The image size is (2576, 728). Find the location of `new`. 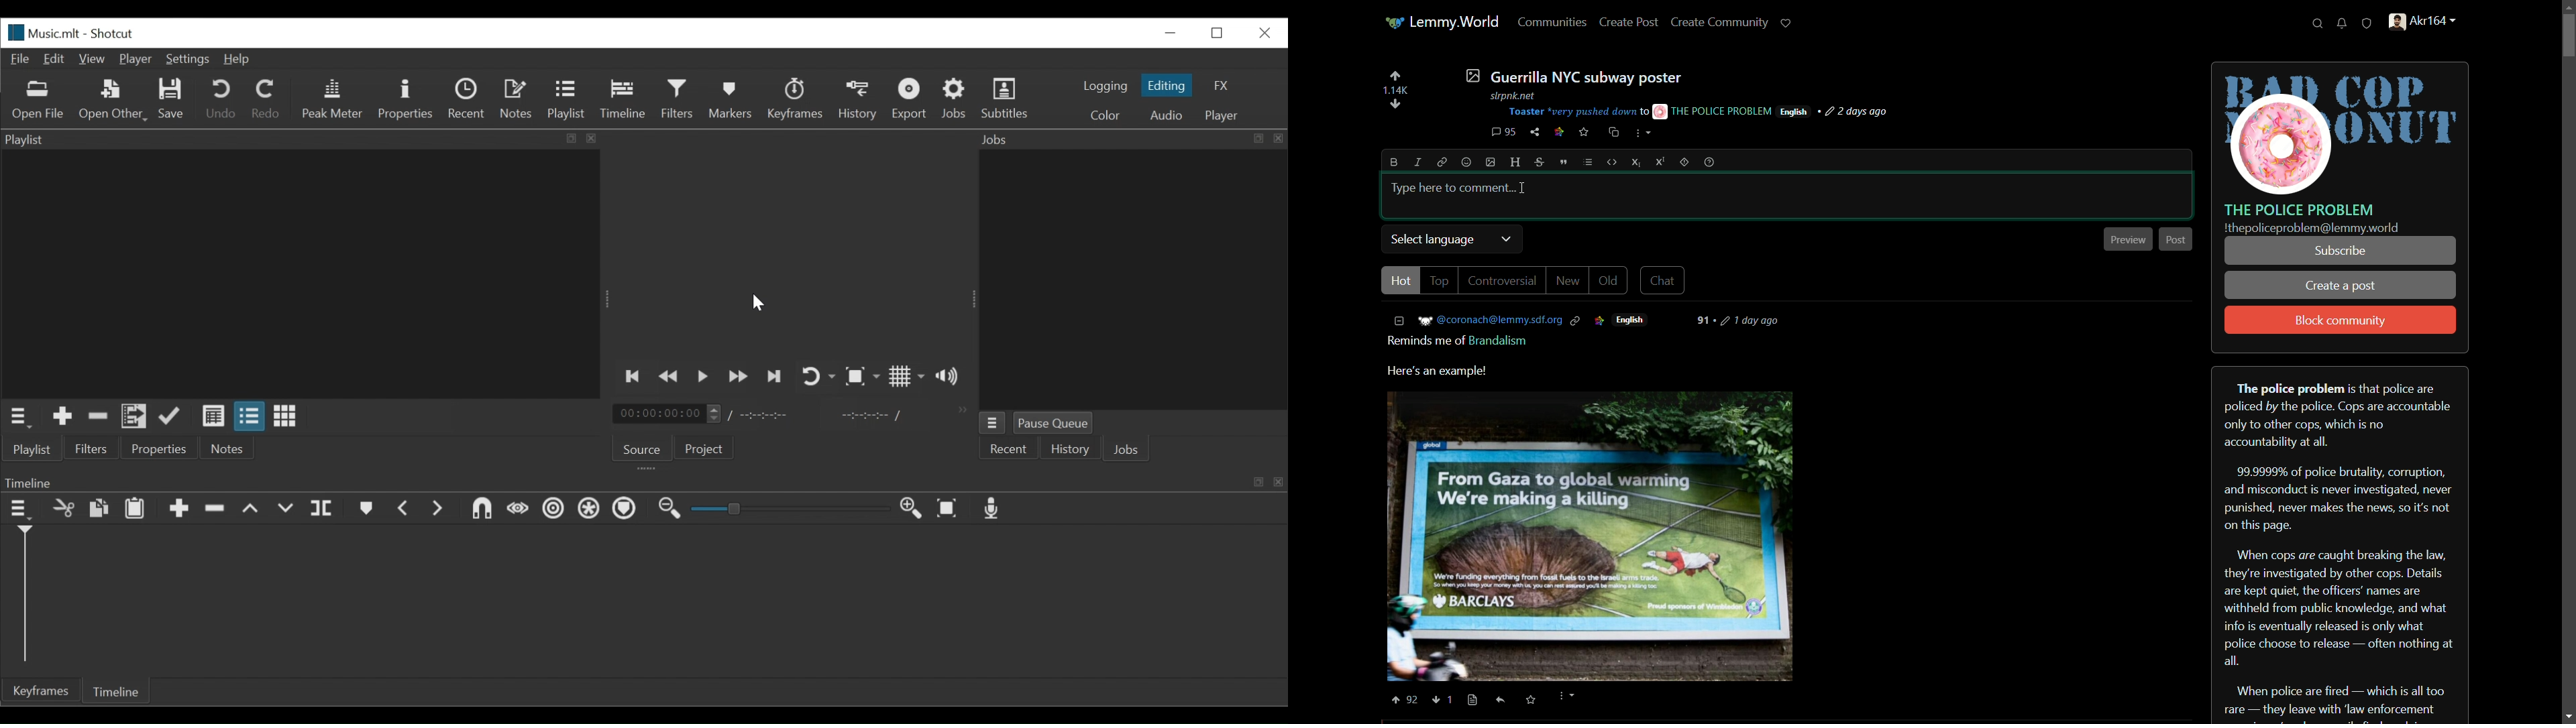

new is located at coordinates (1567, 280).